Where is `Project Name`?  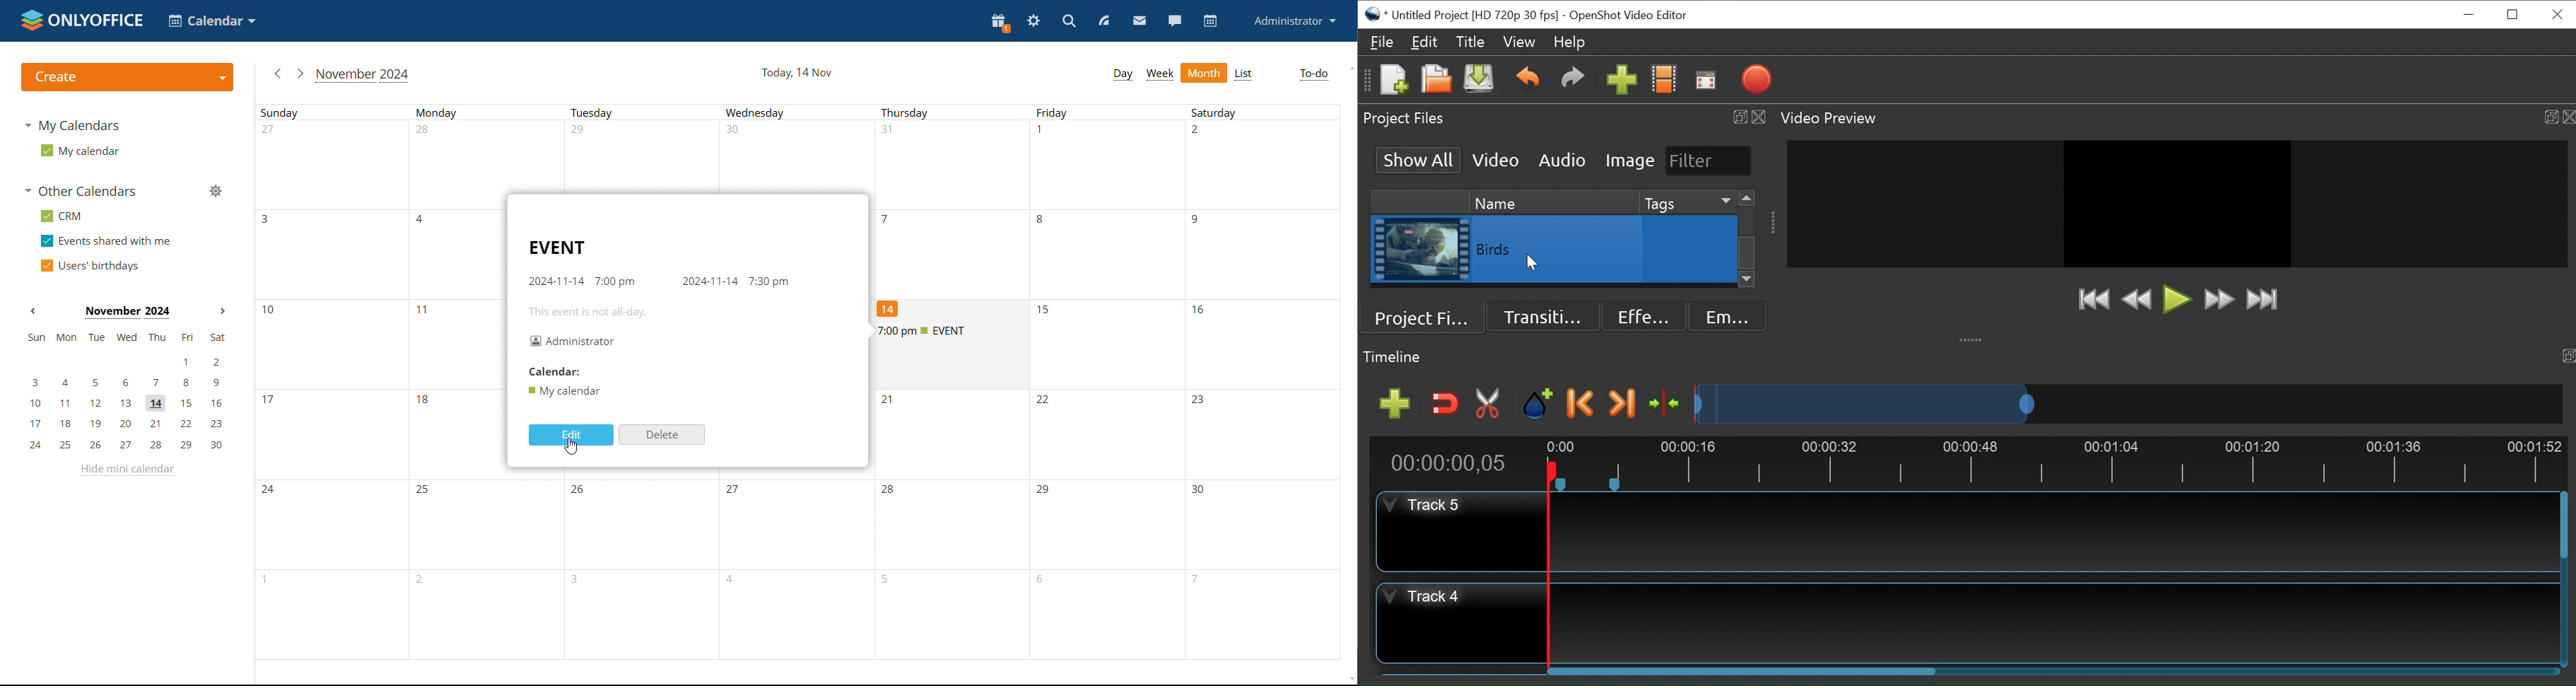 Project Name is located at coordinates (1478, 14).